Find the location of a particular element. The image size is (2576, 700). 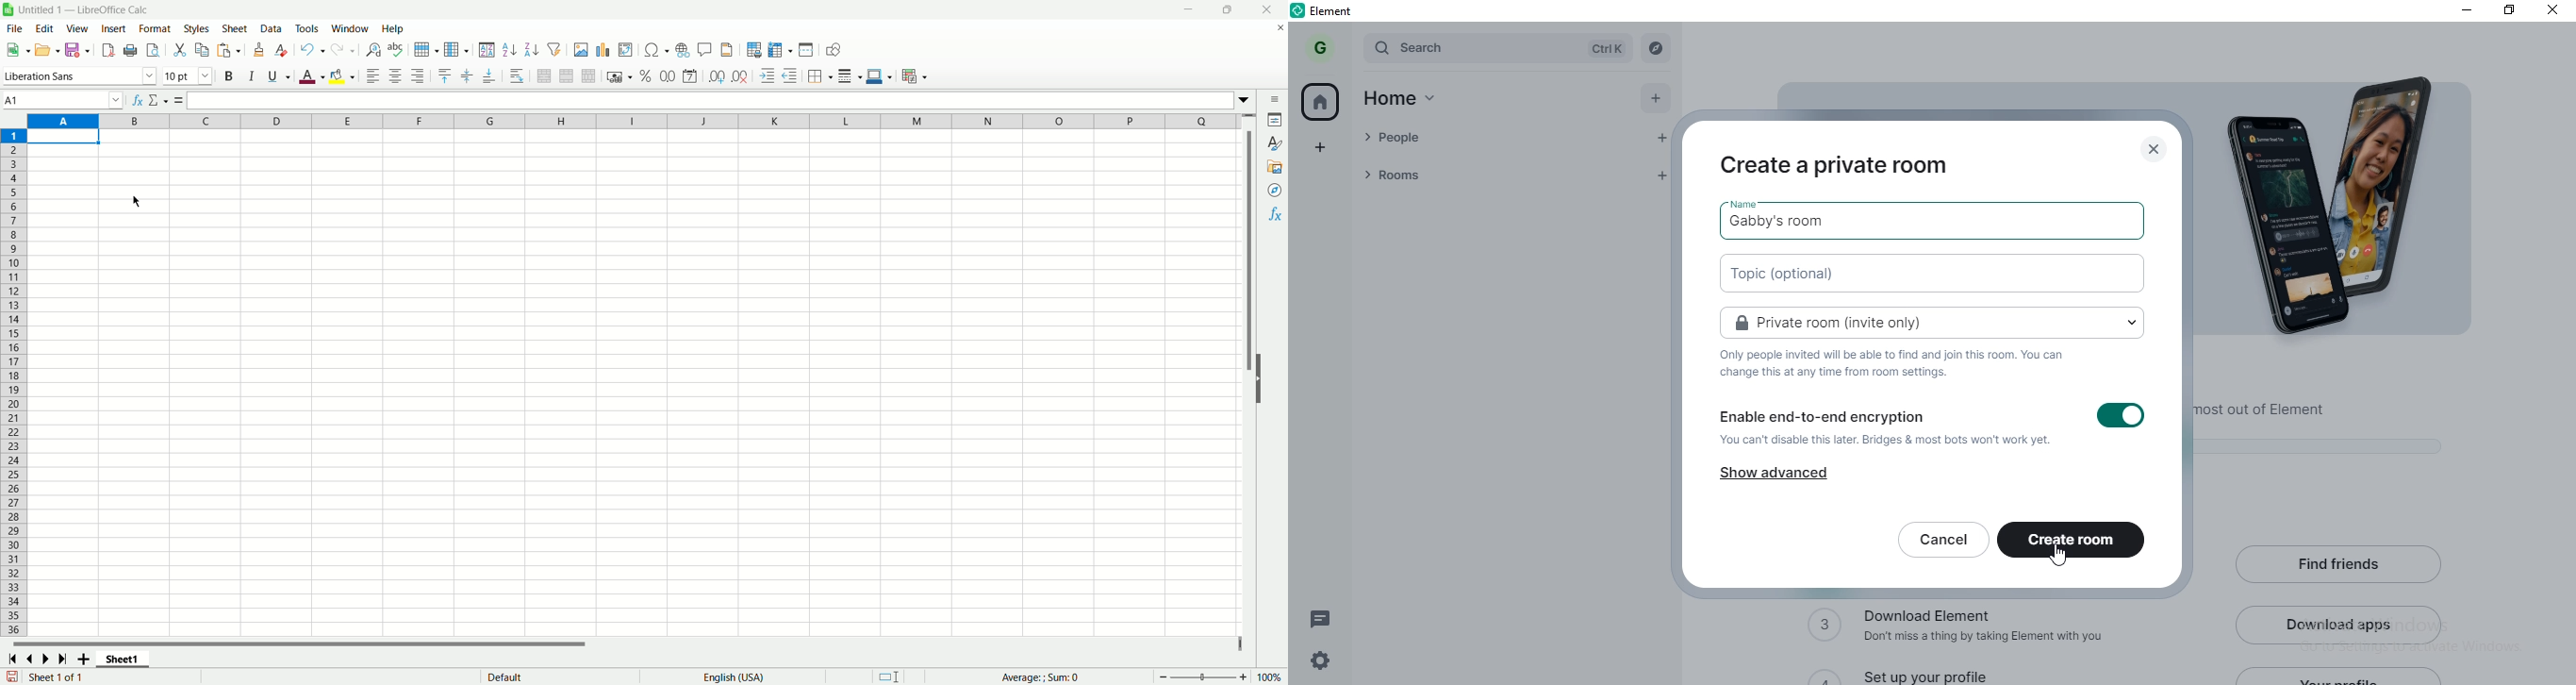

find friends is located at coordinates (2342, 562).